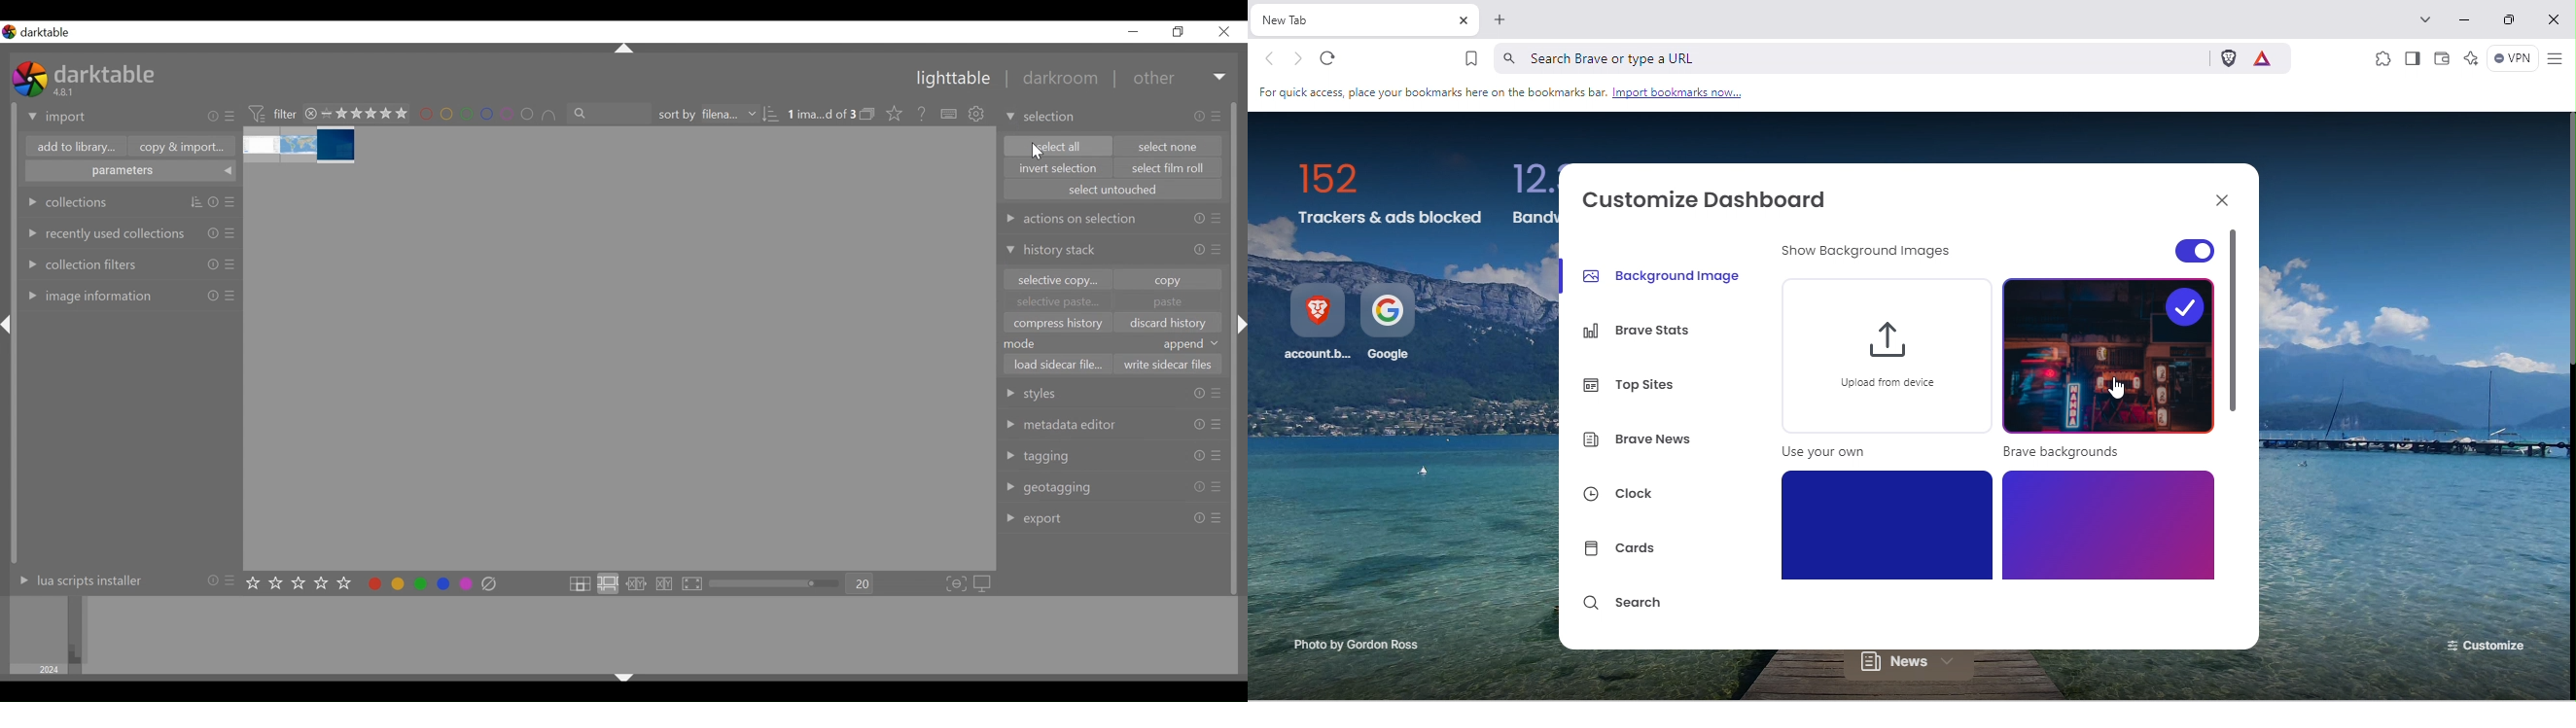 Image resolution: width=2576 pixels, height=728 pixels. I want to click on other, so click(1153, 79).